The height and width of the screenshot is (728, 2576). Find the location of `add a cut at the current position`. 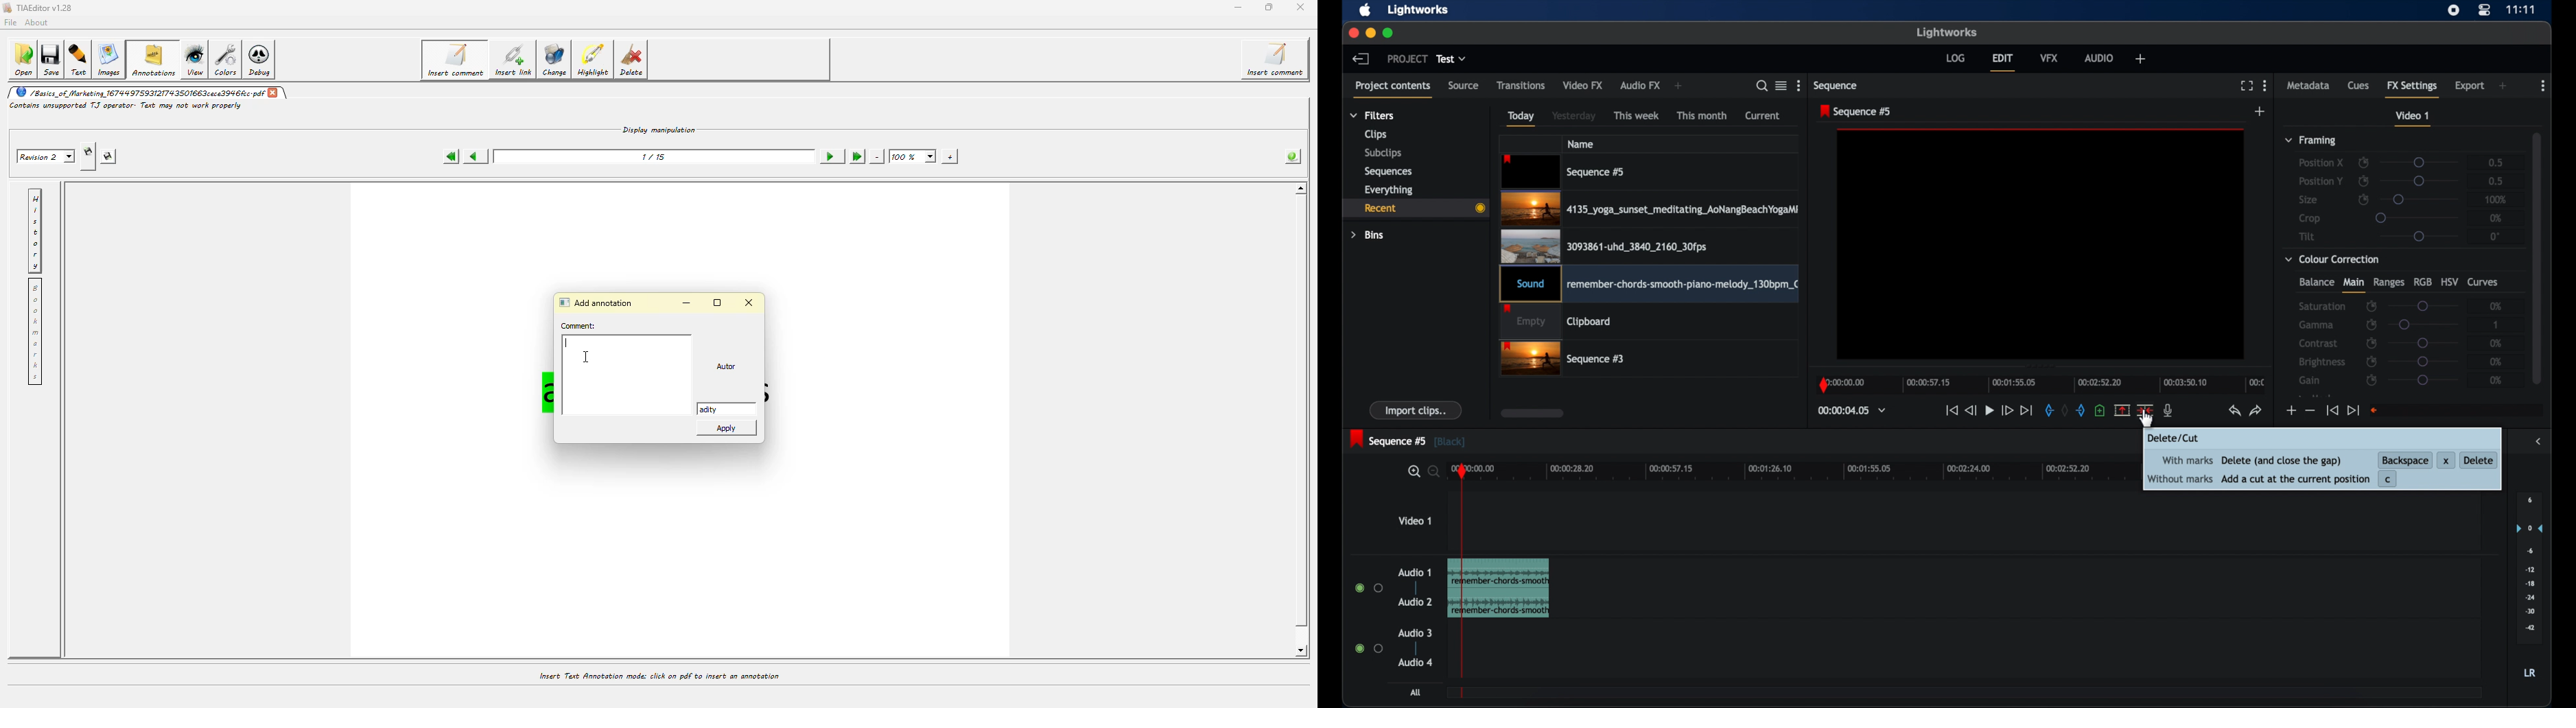

add a cut at the current position is located at coordinates (2295, 479).